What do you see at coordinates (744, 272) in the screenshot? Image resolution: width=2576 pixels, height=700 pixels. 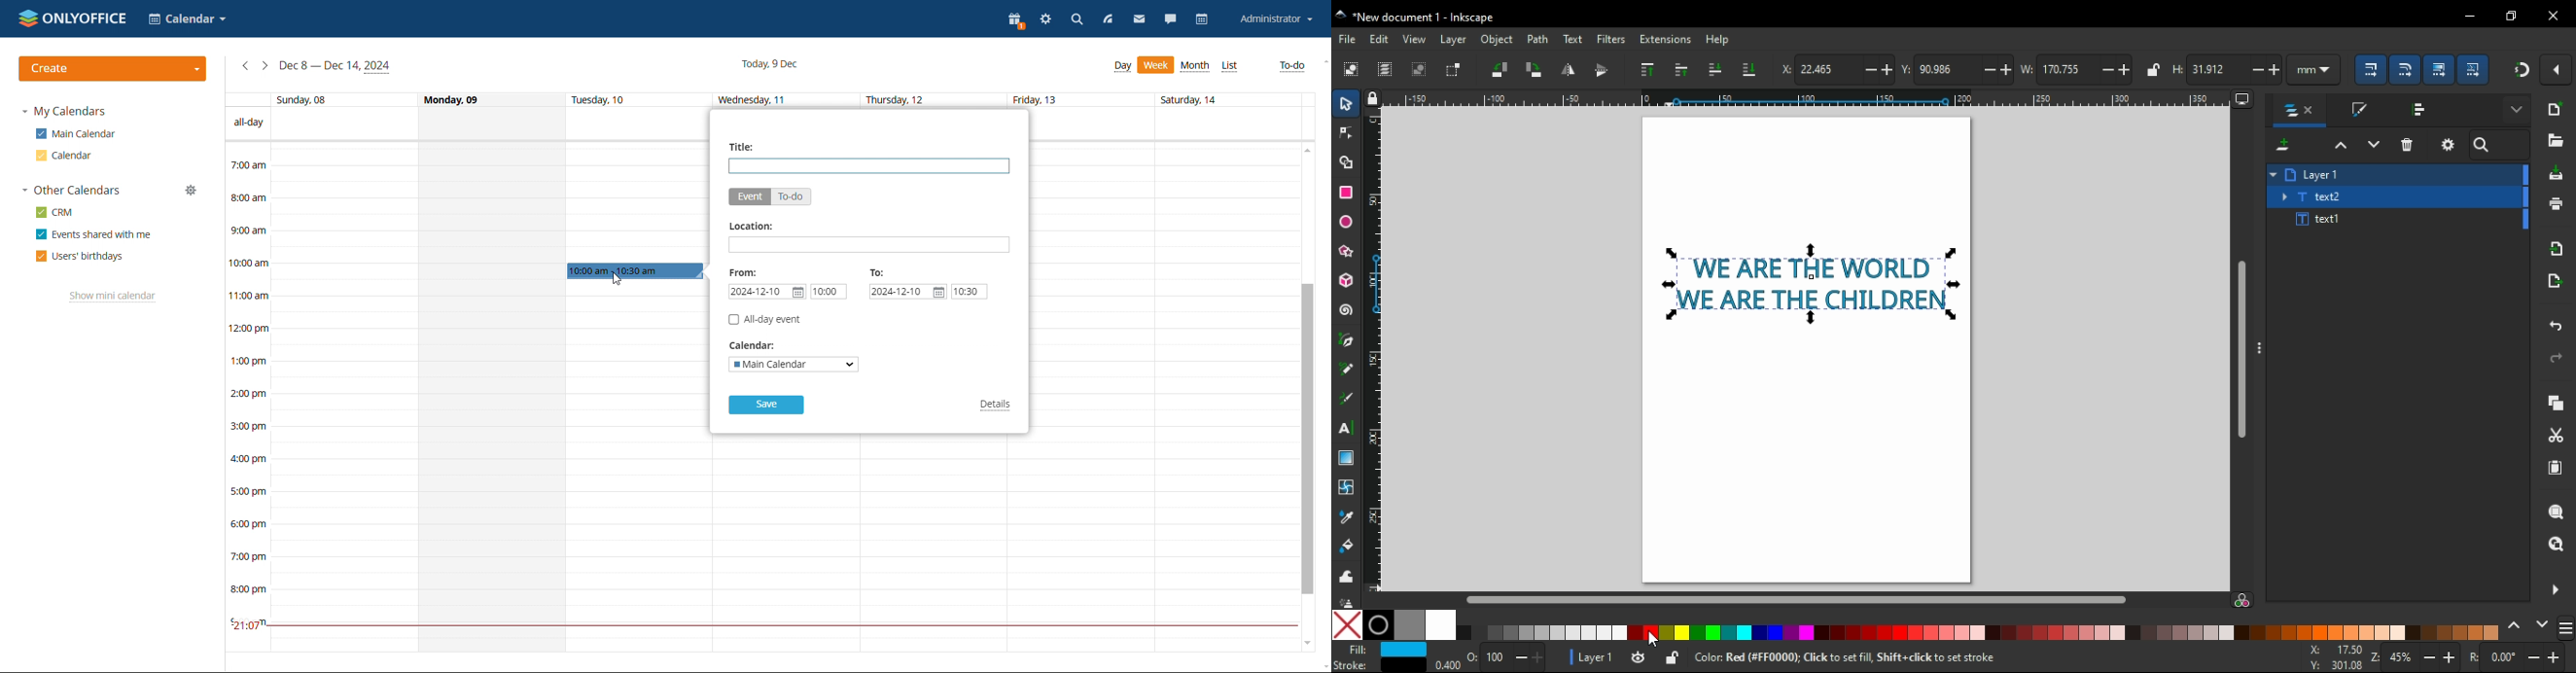 I see `From:` at bounding box center [744, 272].